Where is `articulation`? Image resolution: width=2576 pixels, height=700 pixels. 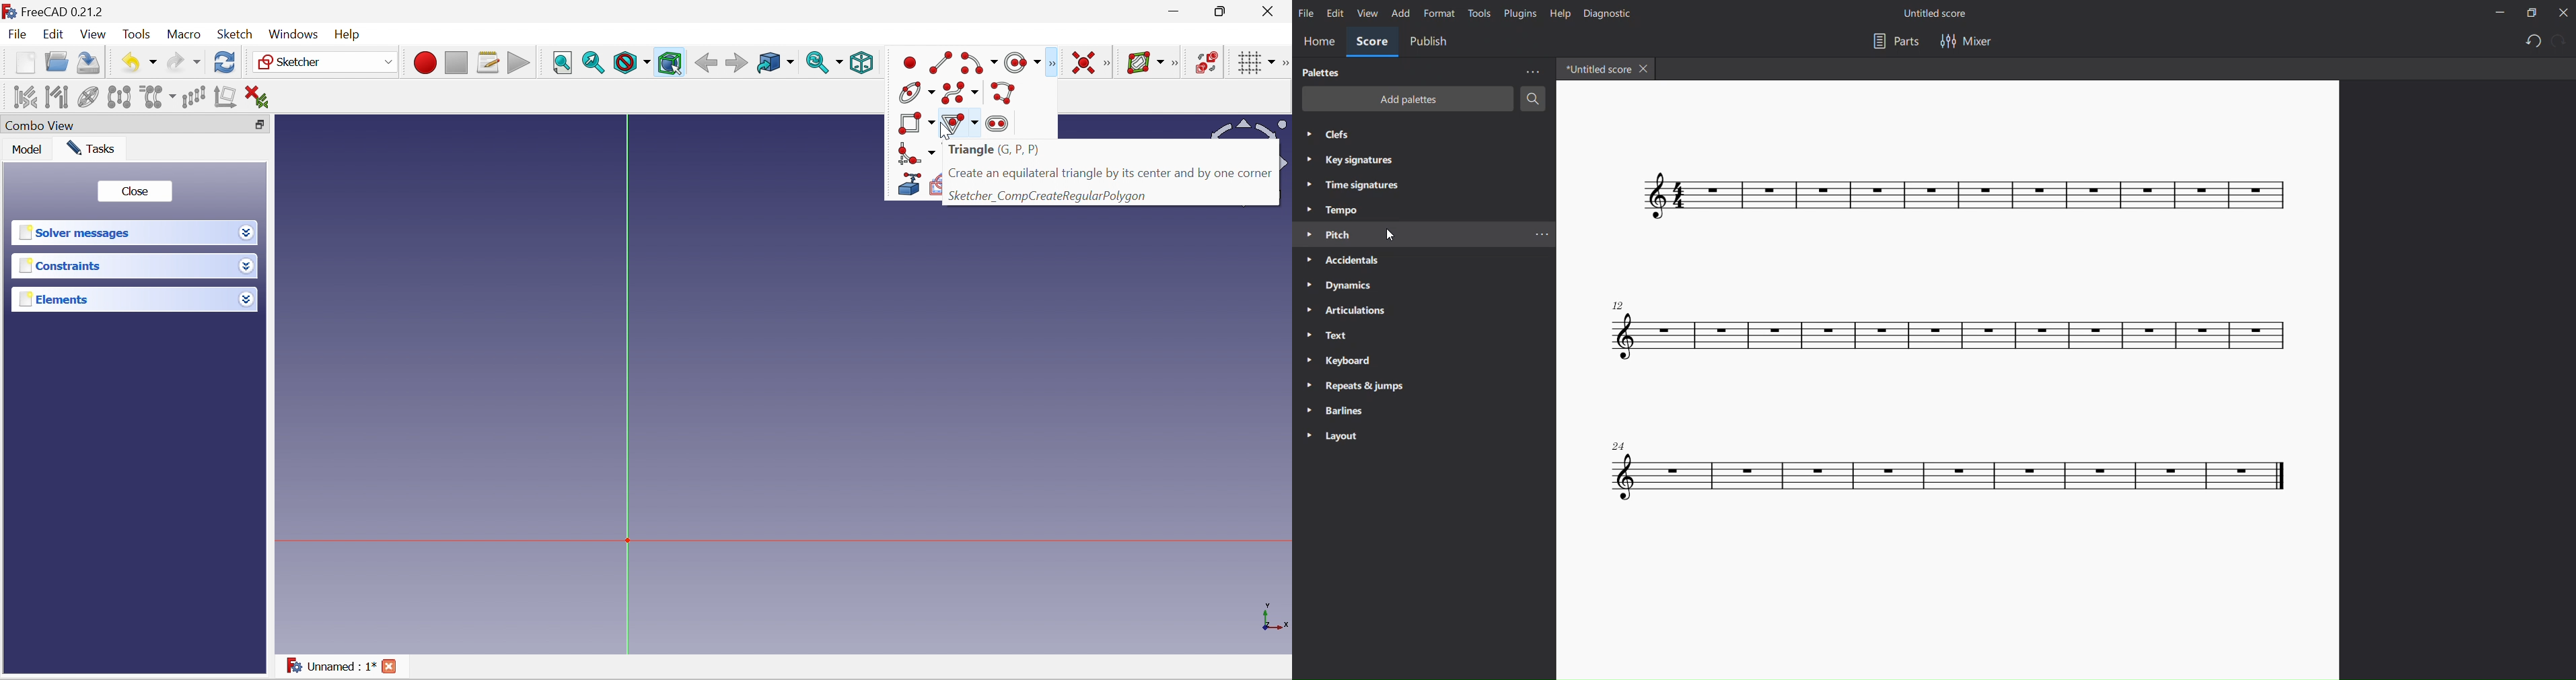 articulation is located at coordinates (1350, 310).